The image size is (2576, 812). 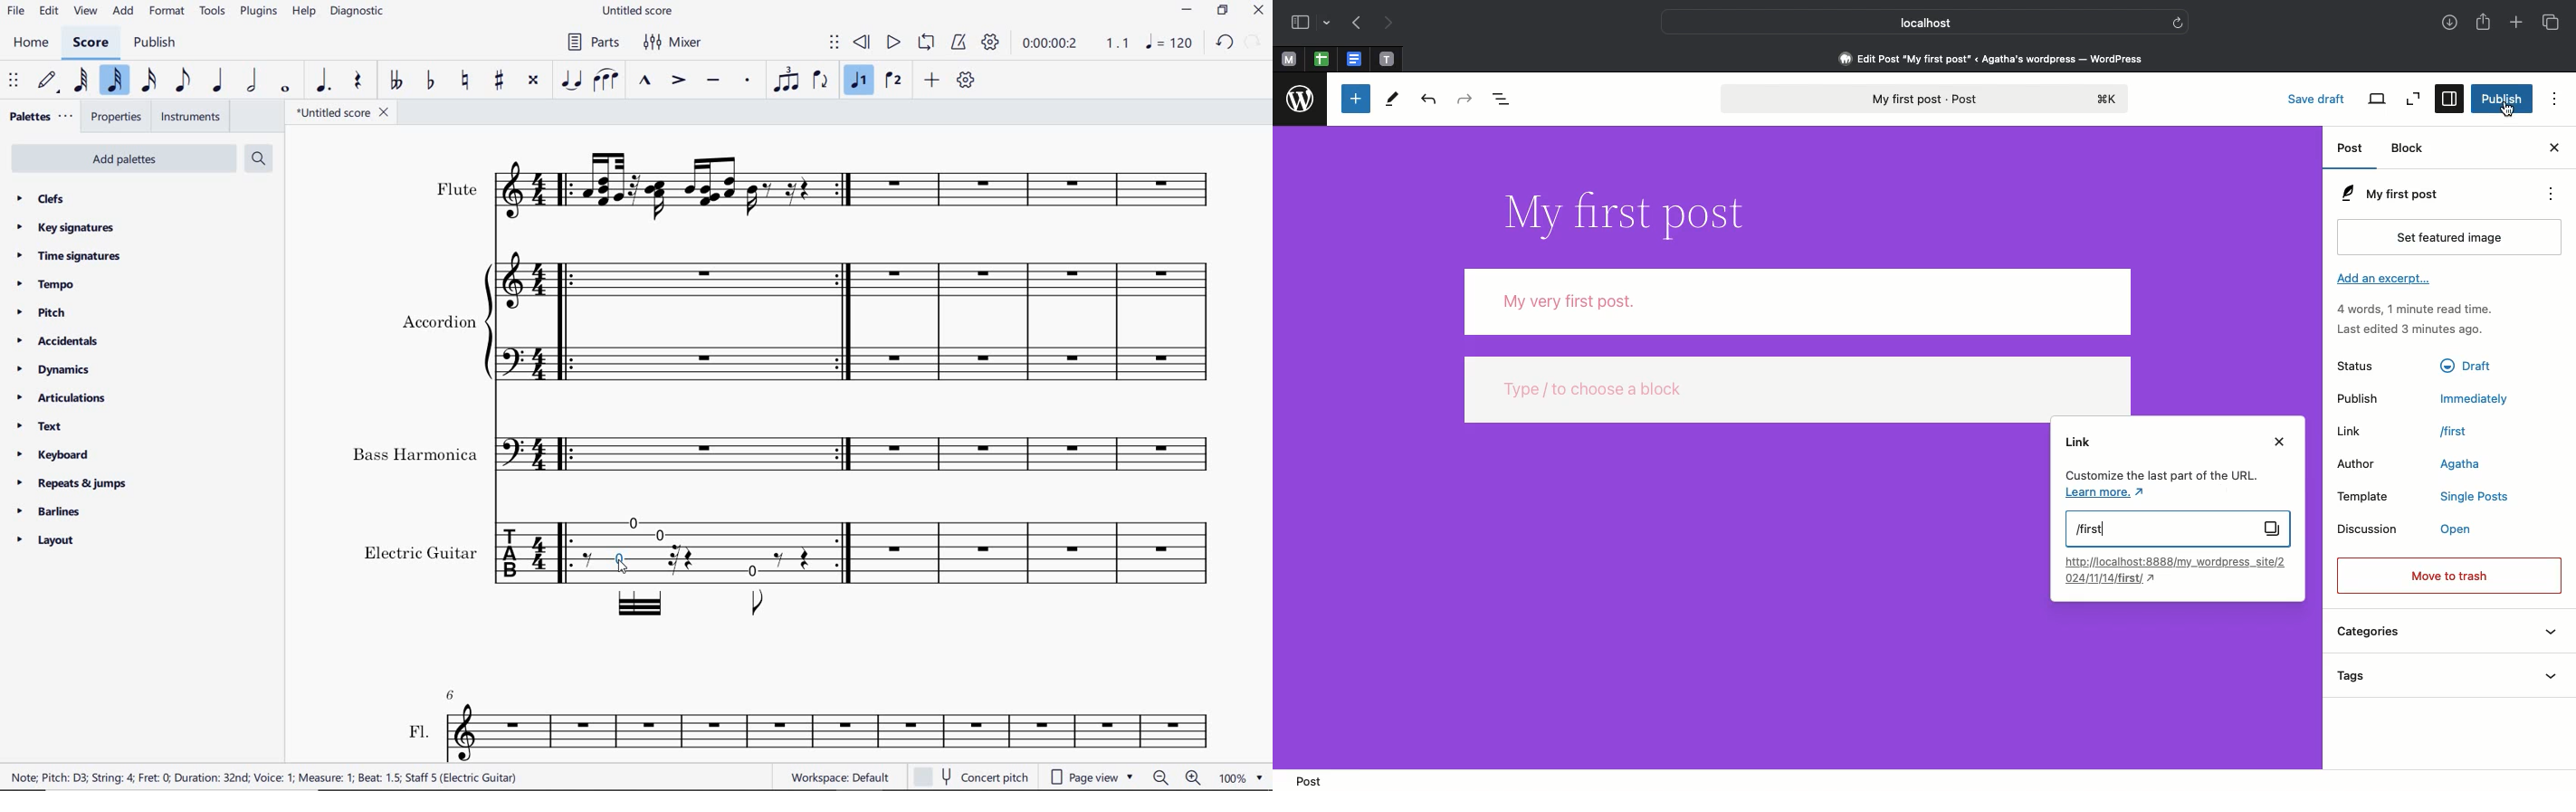 I want to click on close, so click(x=1259, y=11).